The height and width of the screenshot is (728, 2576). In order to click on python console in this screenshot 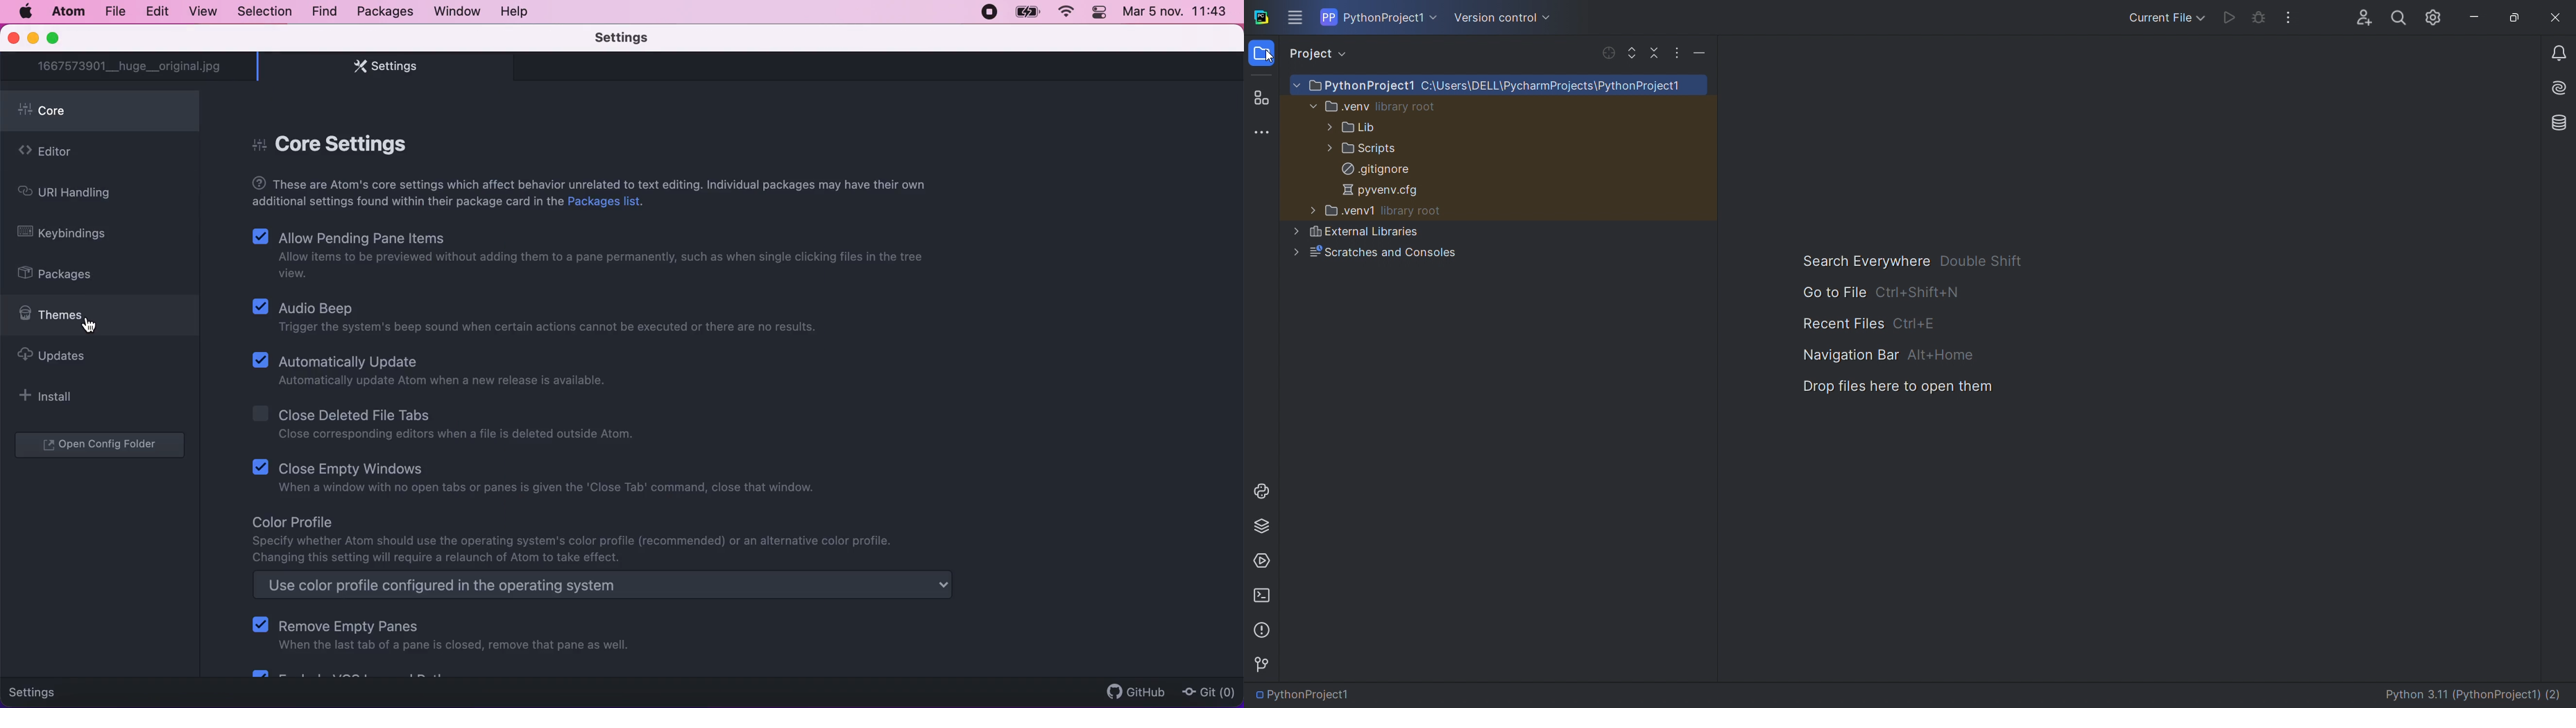, I will do `click(1265, 490)`.